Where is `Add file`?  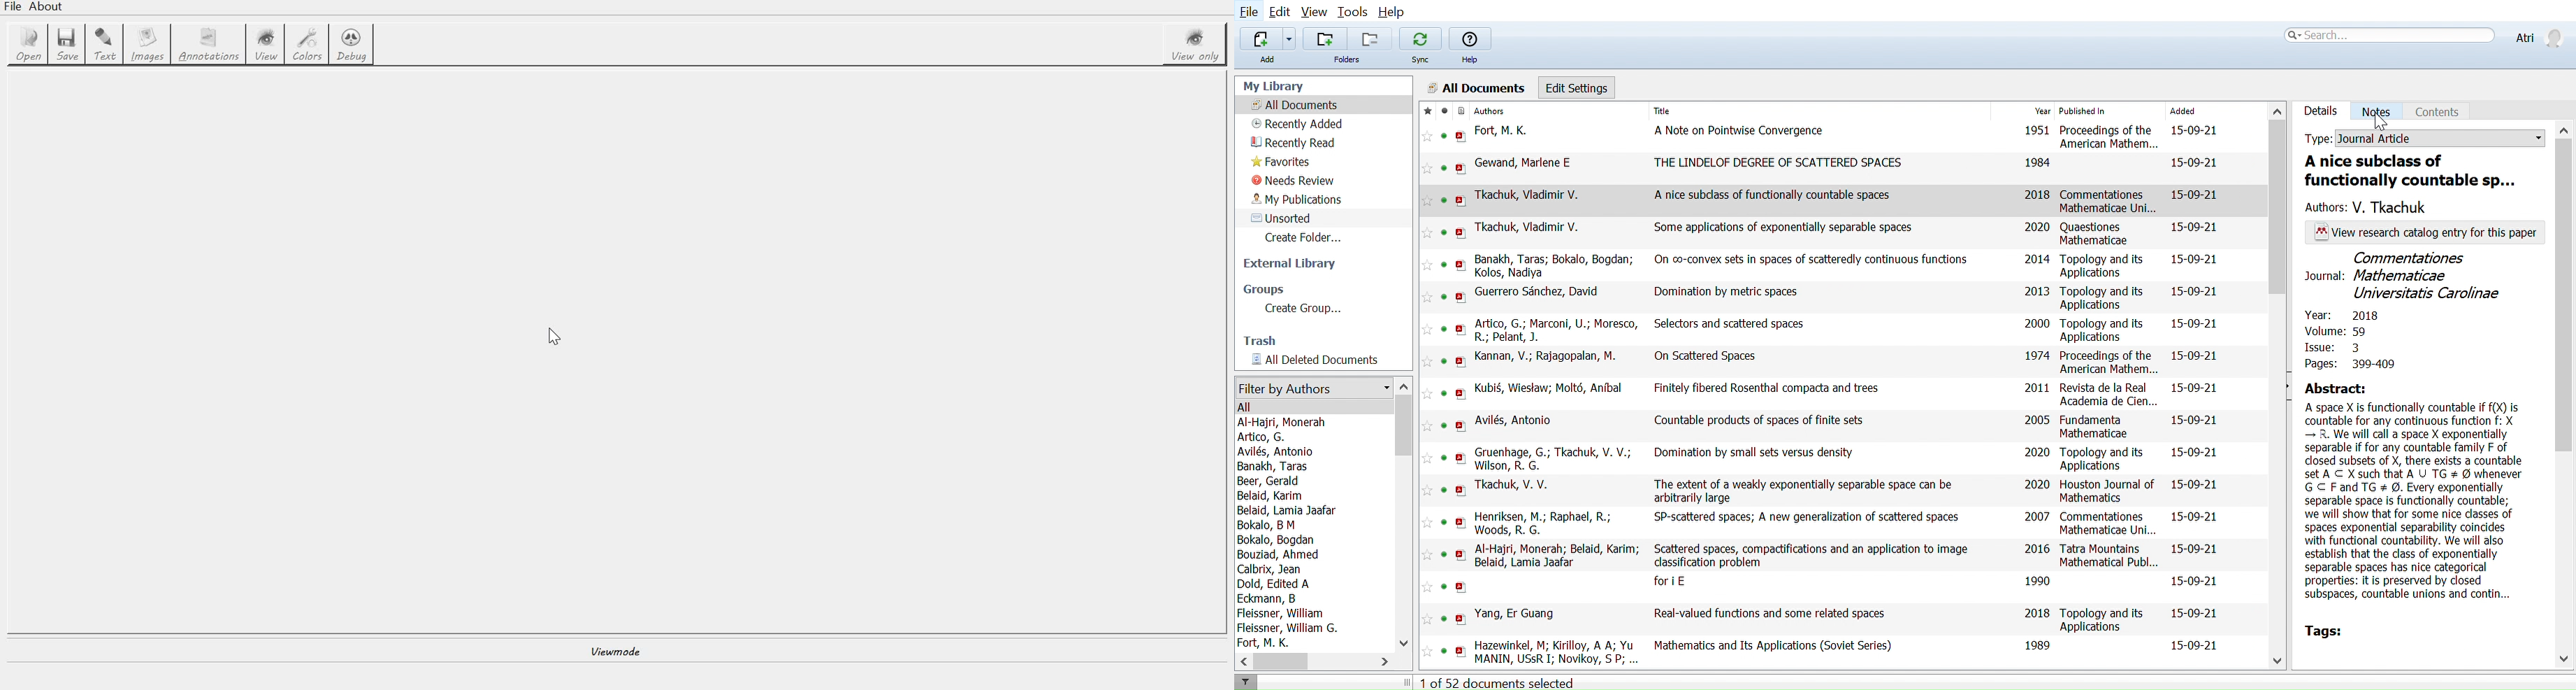 Add file is located at coordinates (1261, 38).